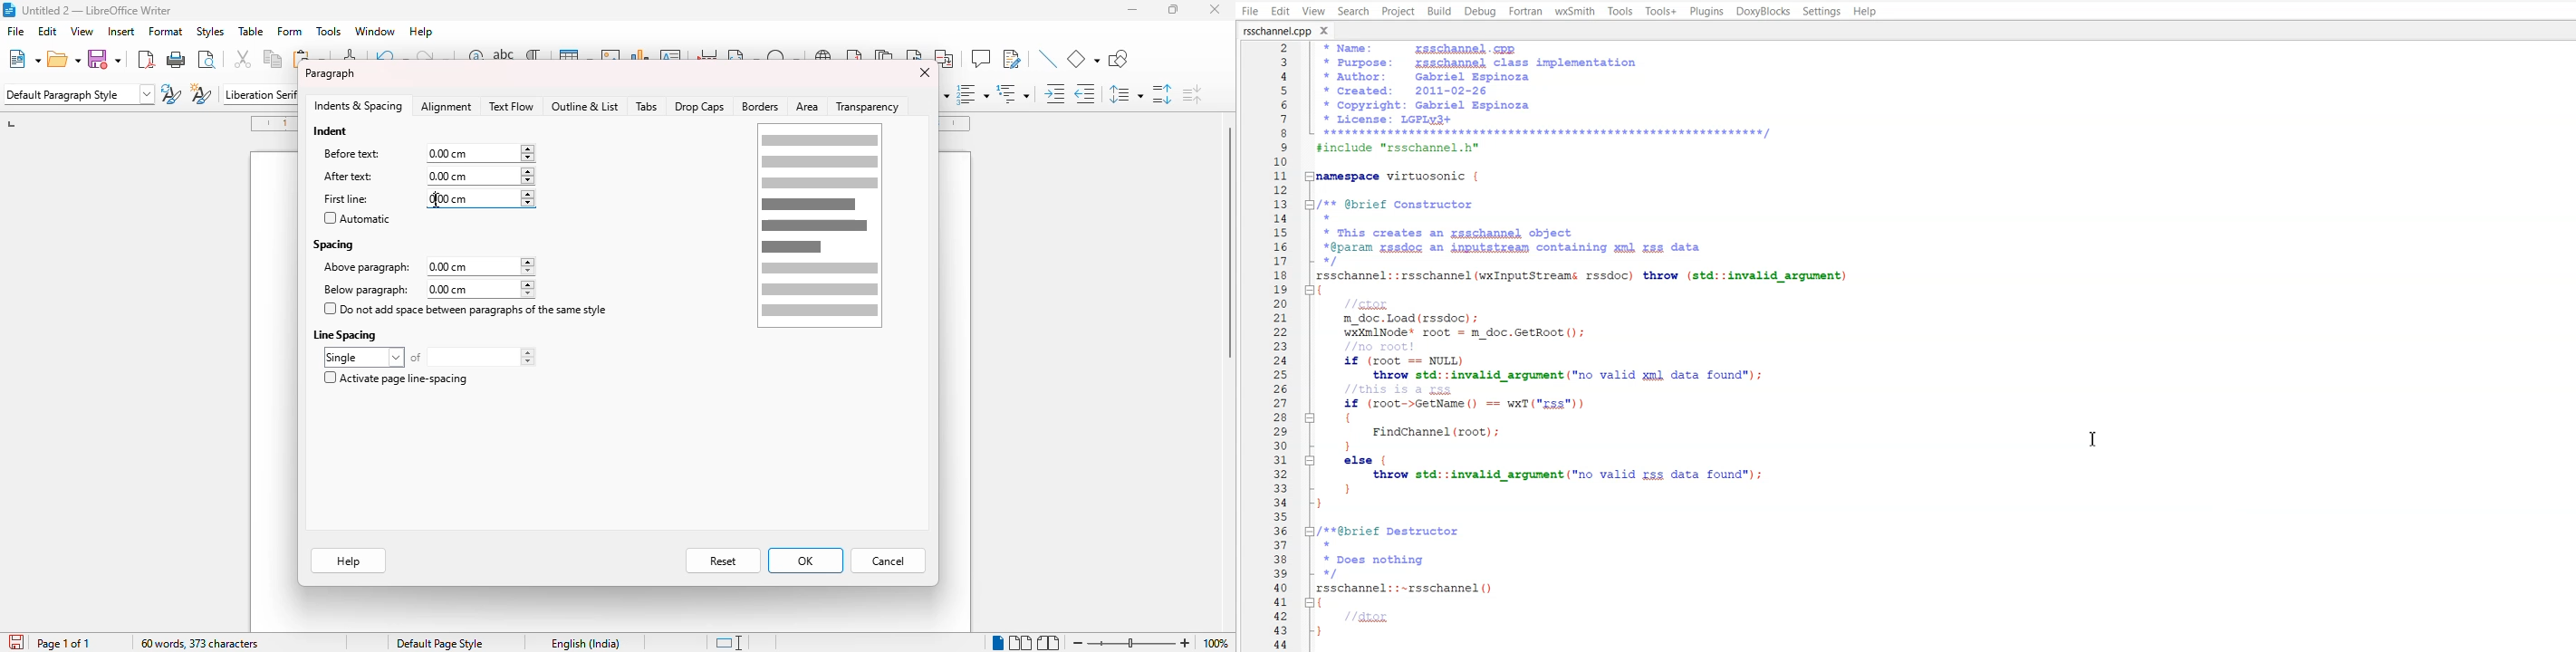  I want to click on form, so click(290, 32).